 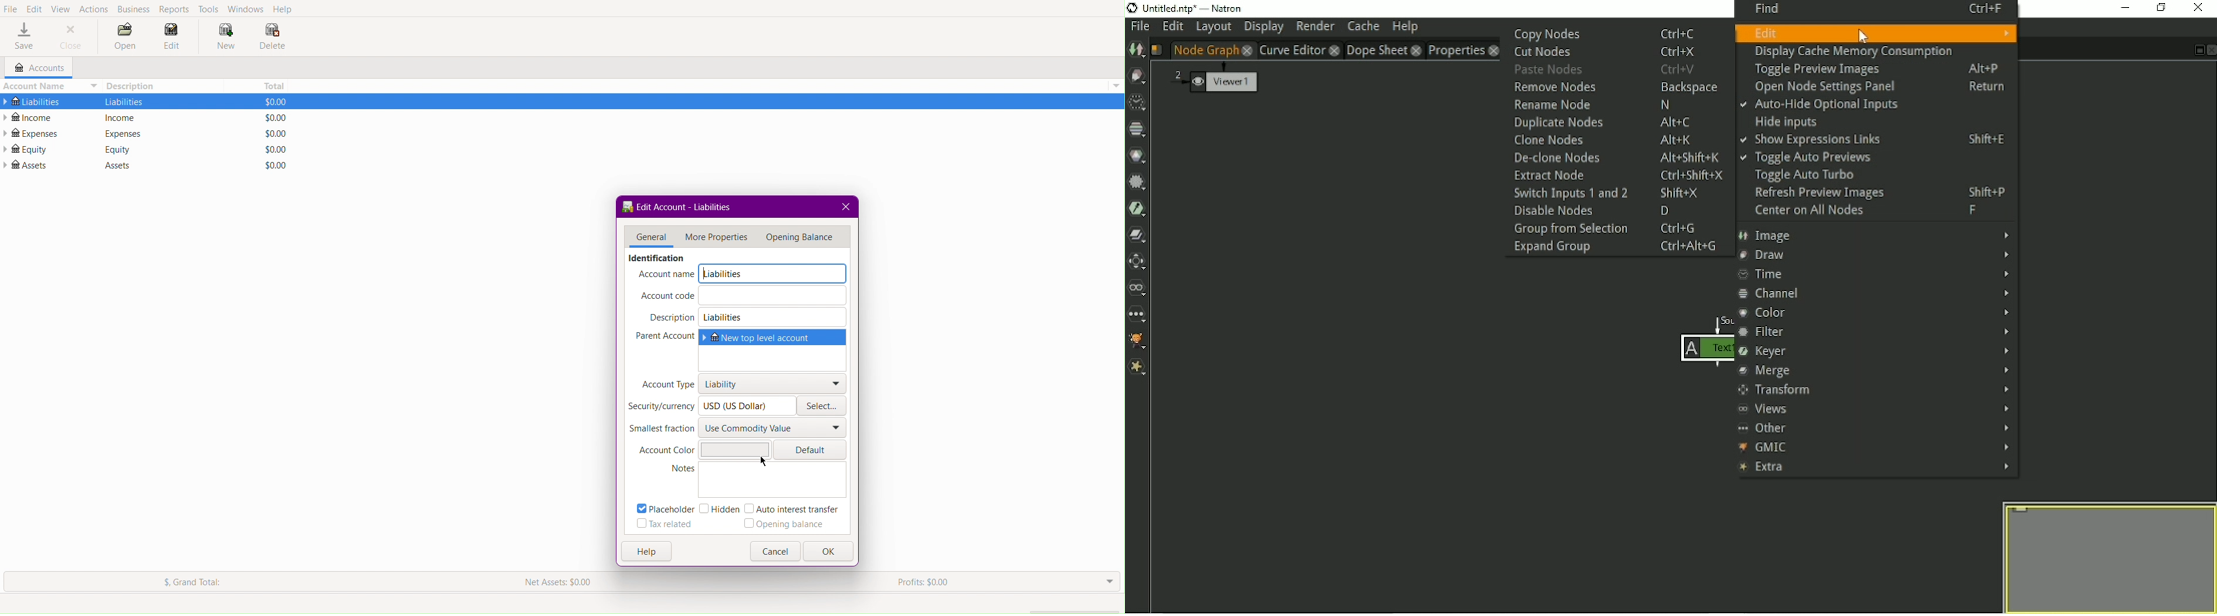 I want to click on Help, so click(x=285, y=9).